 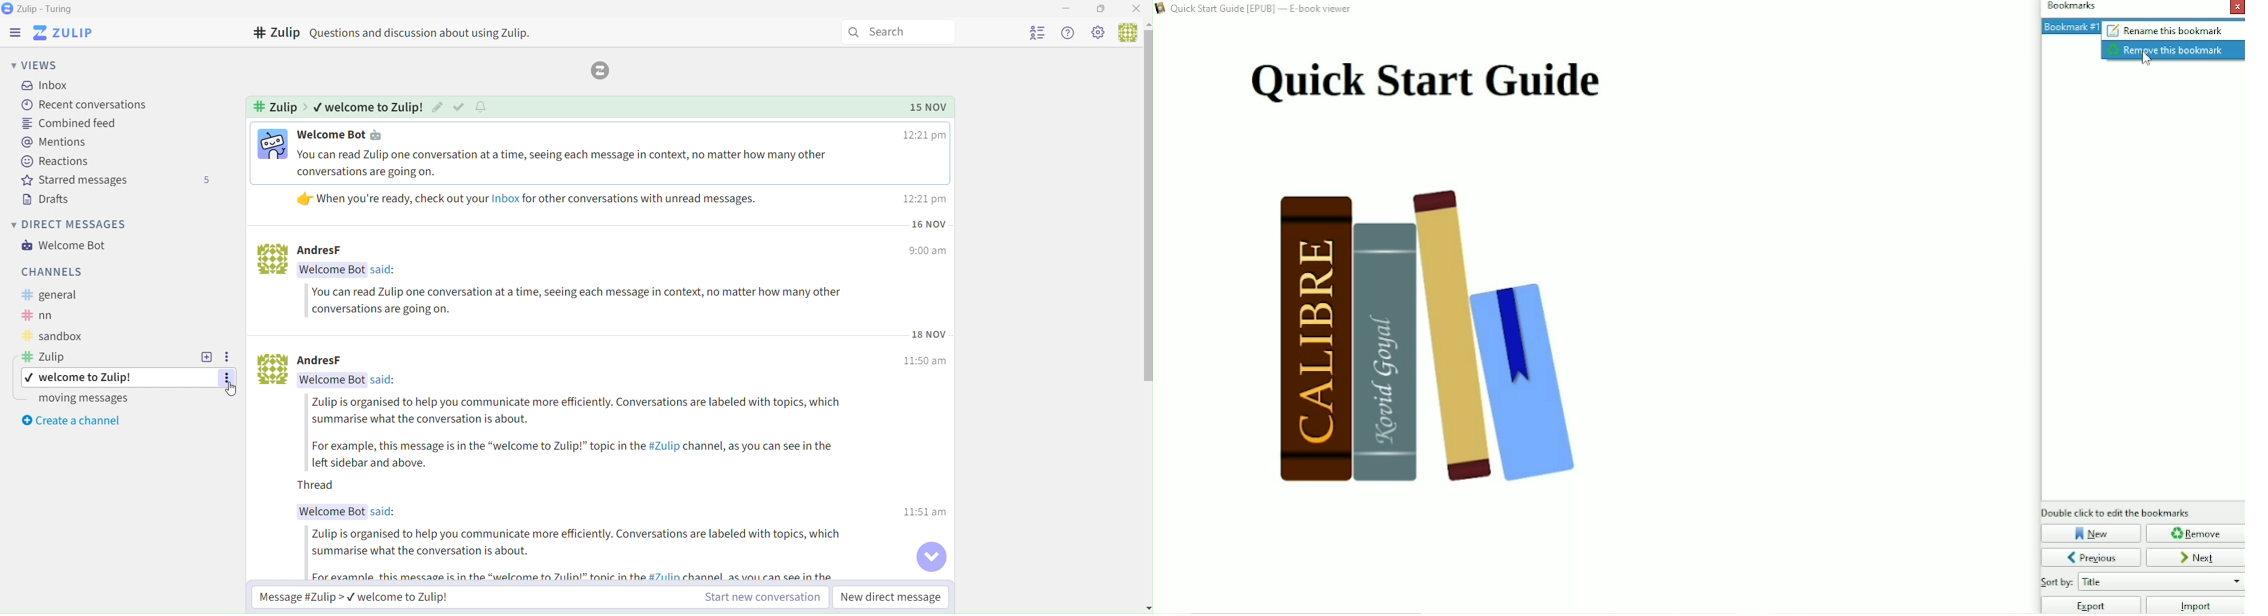 I want to click on Go to bottom of conversation button, so click(x=931, y=557).